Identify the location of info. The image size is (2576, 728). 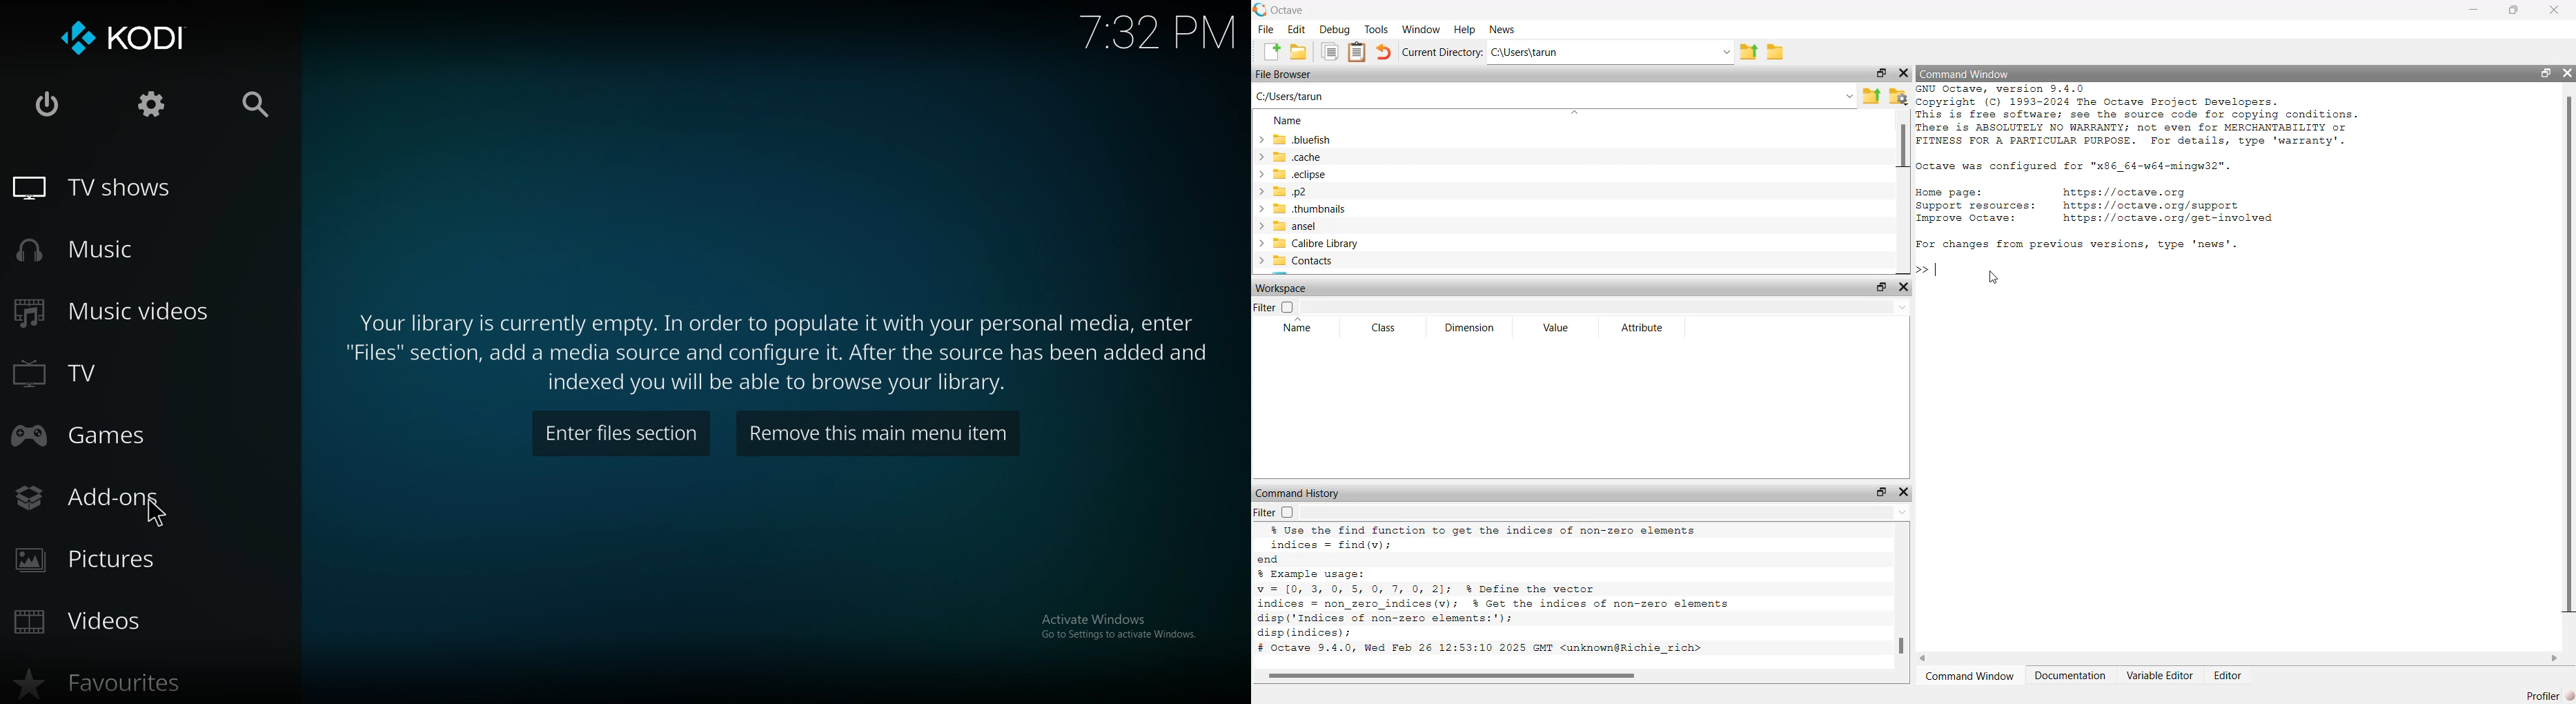
(780, 346).